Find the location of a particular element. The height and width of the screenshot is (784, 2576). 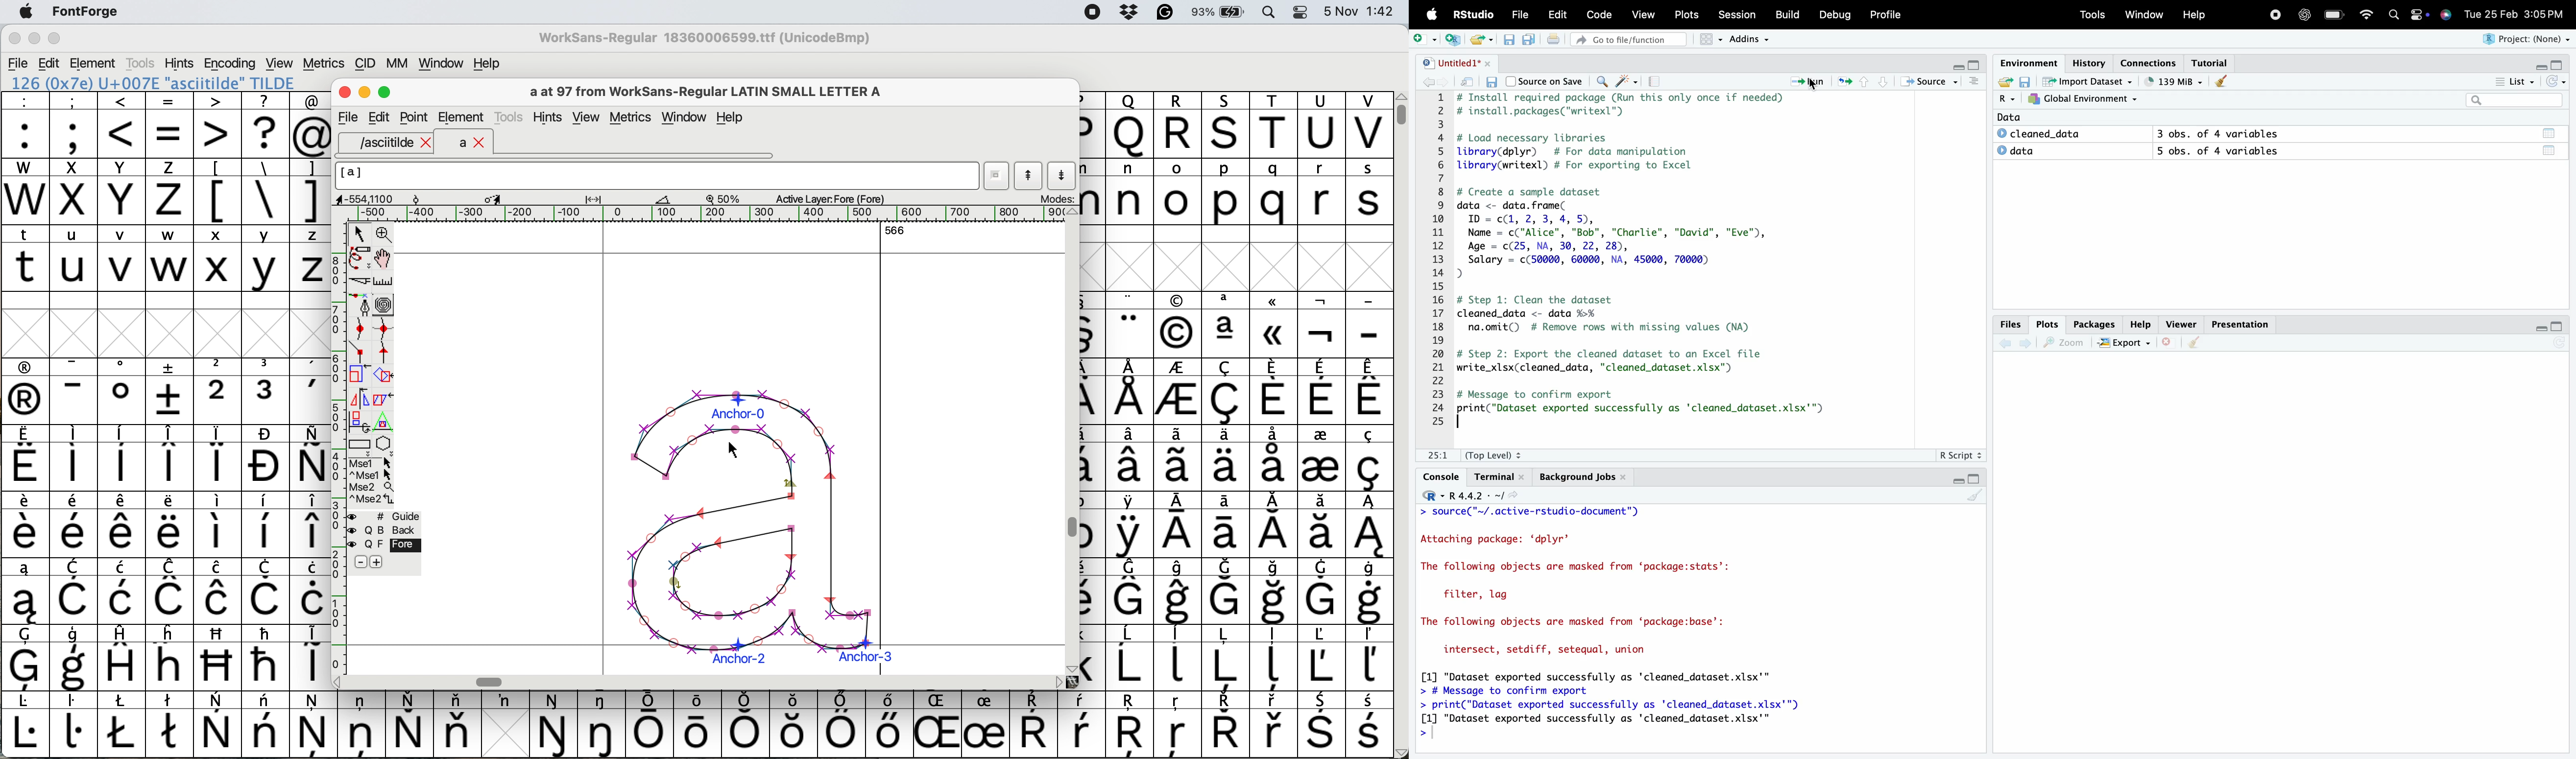

R is located at coordinates (2008, 99).